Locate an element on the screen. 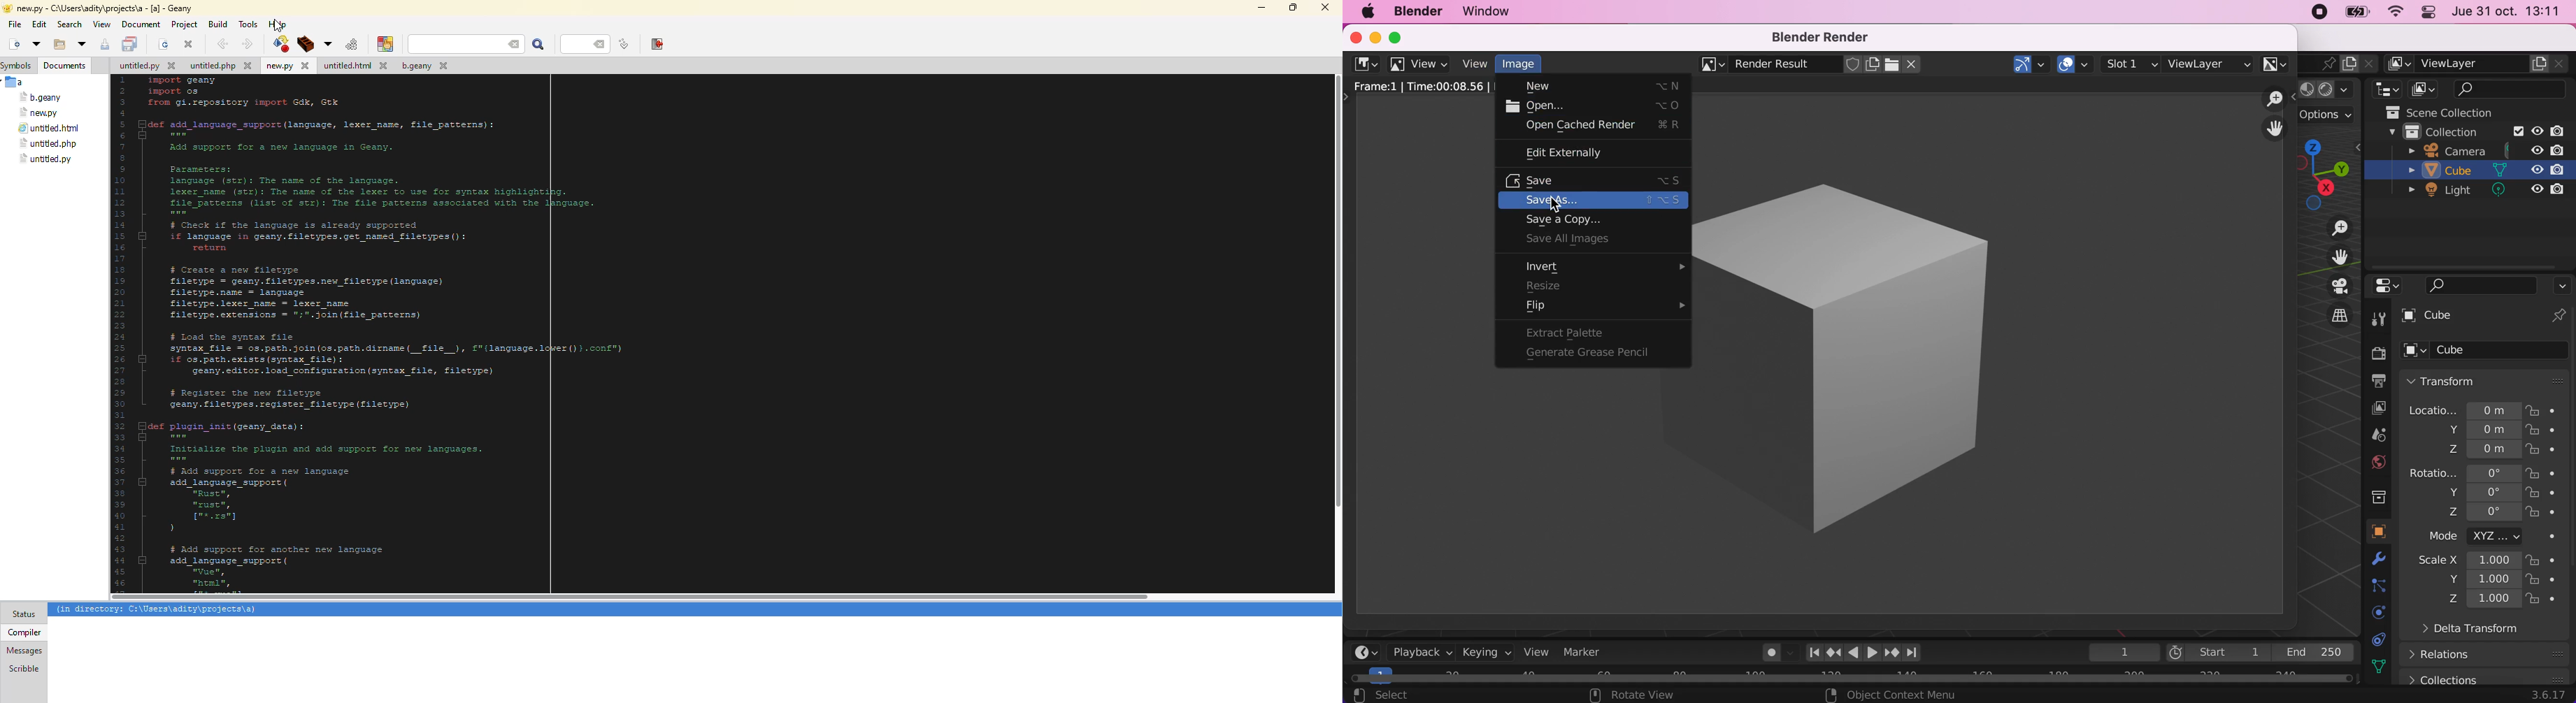 Image resolution: width=2576 pixels, height=728 pixels. flip is located at coordinates (1601, 309).